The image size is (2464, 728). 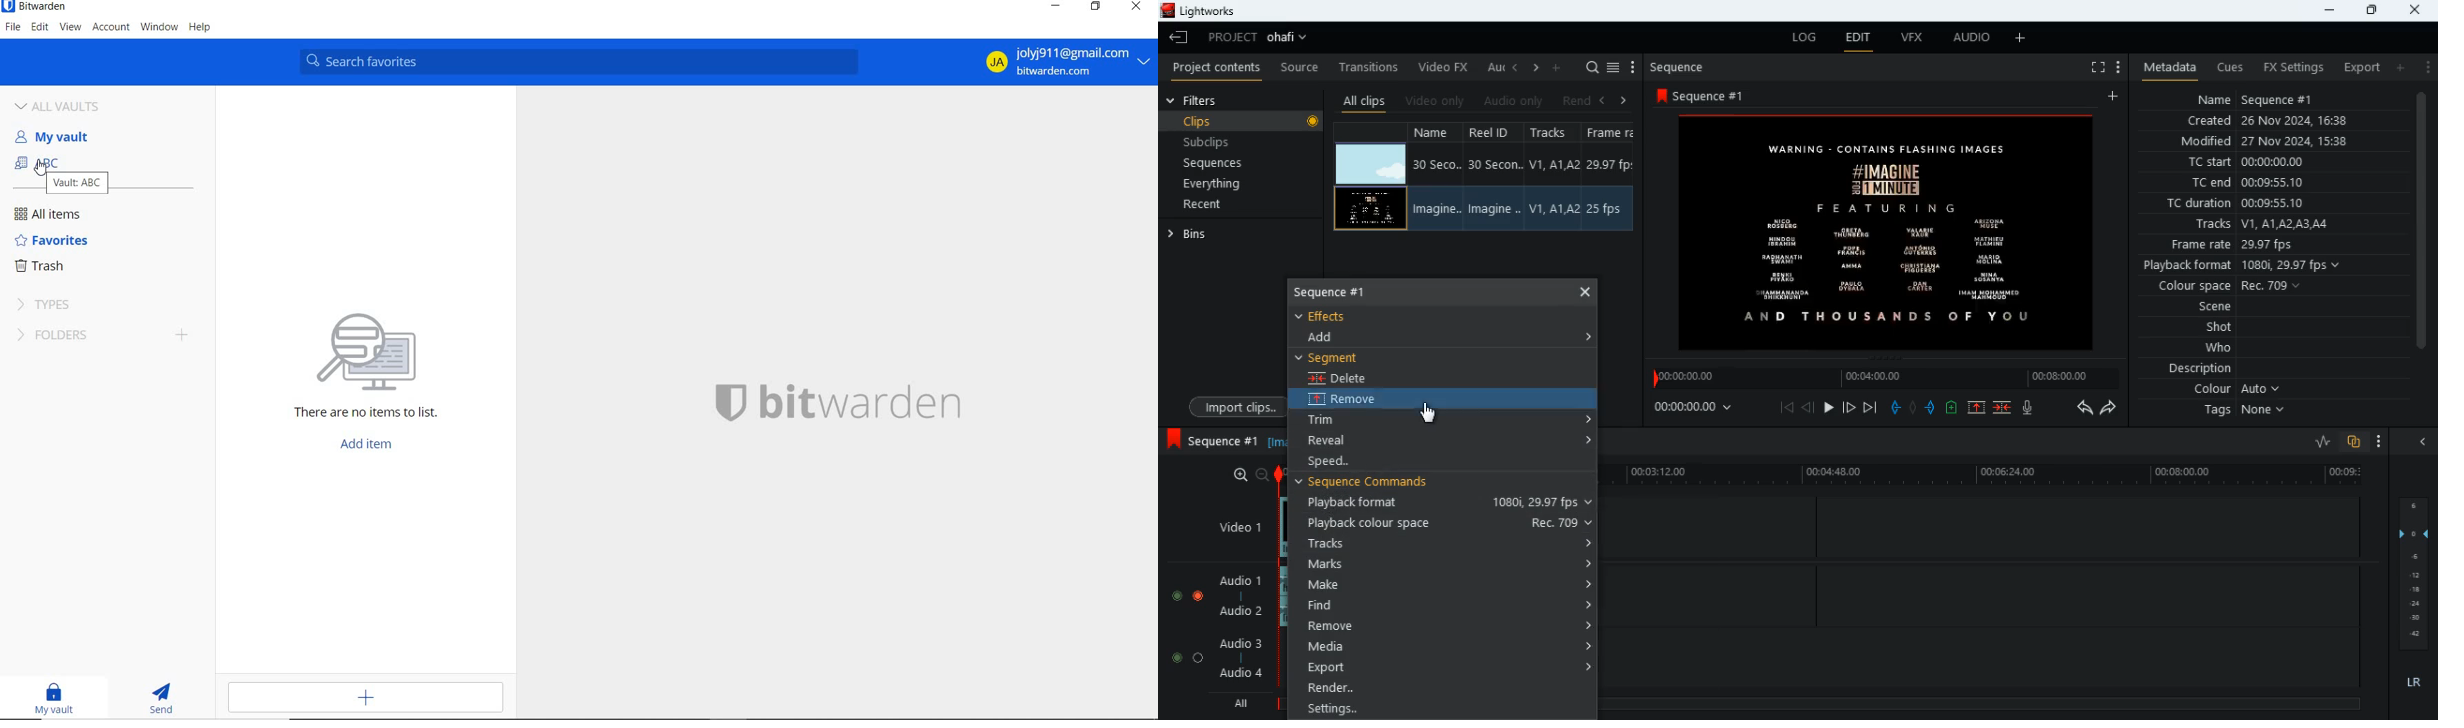 I want to click on subclips, so click(x=1219, y=143).